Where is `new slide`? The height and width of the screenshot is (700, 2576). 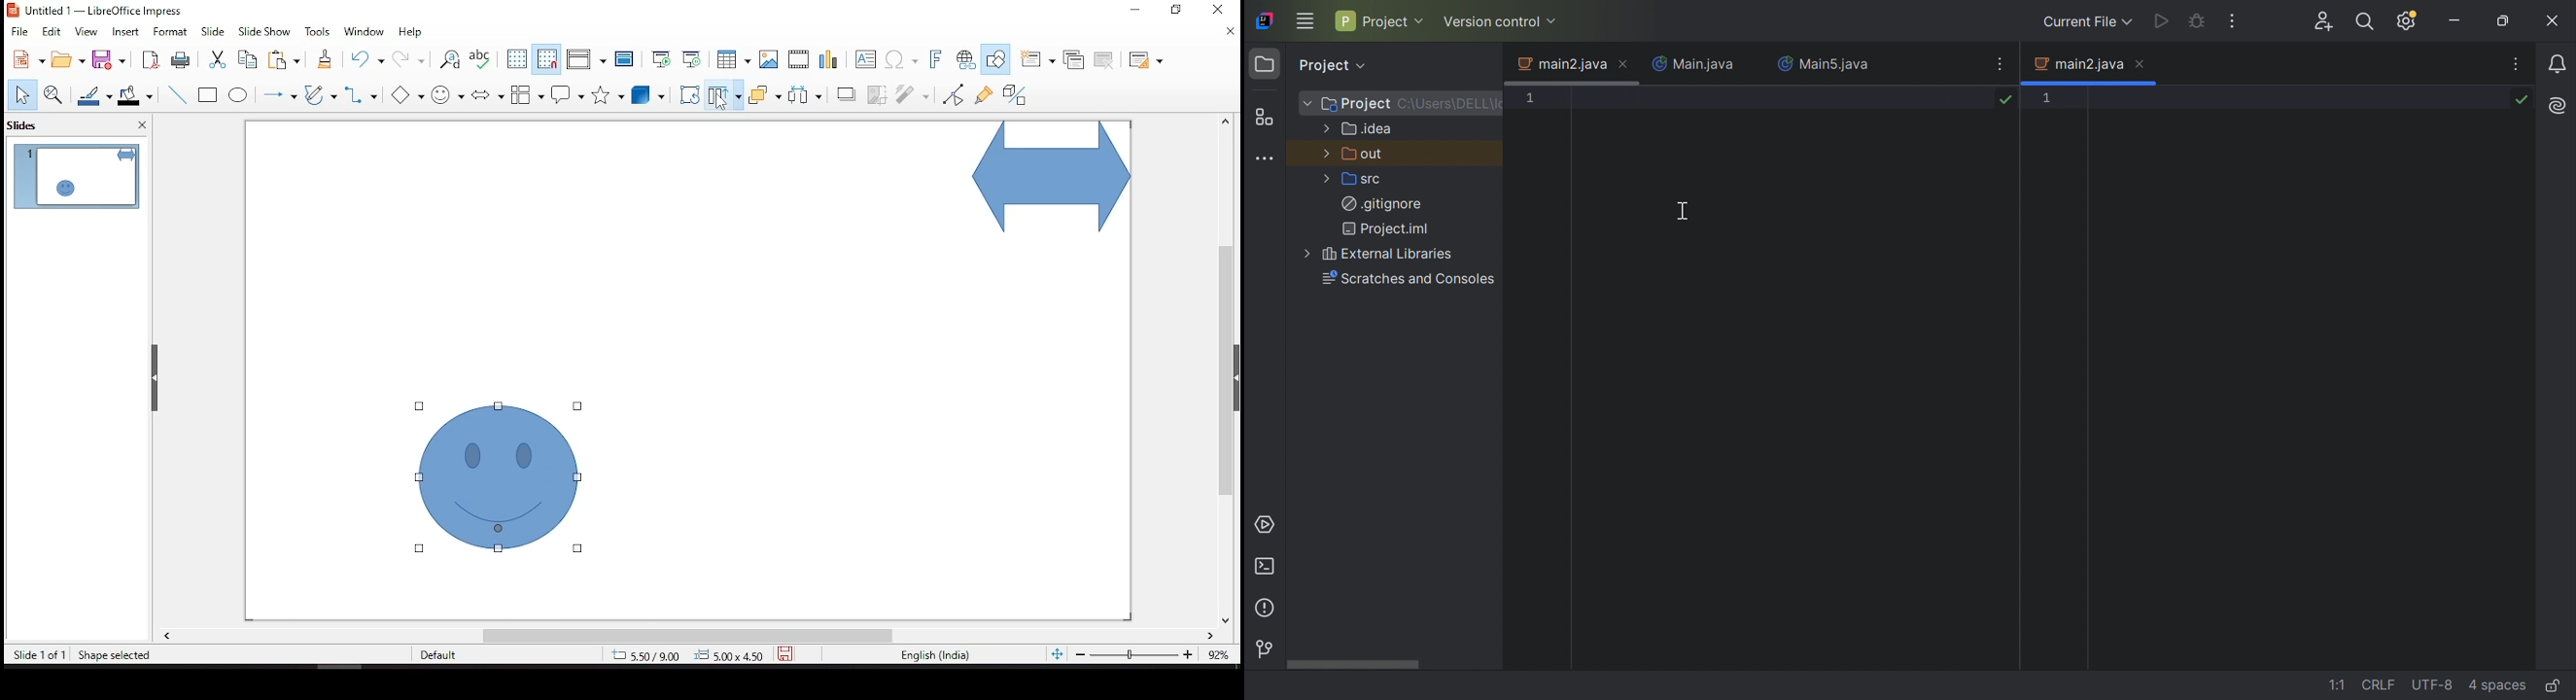 new slide is located at coordinates (1035, 59).